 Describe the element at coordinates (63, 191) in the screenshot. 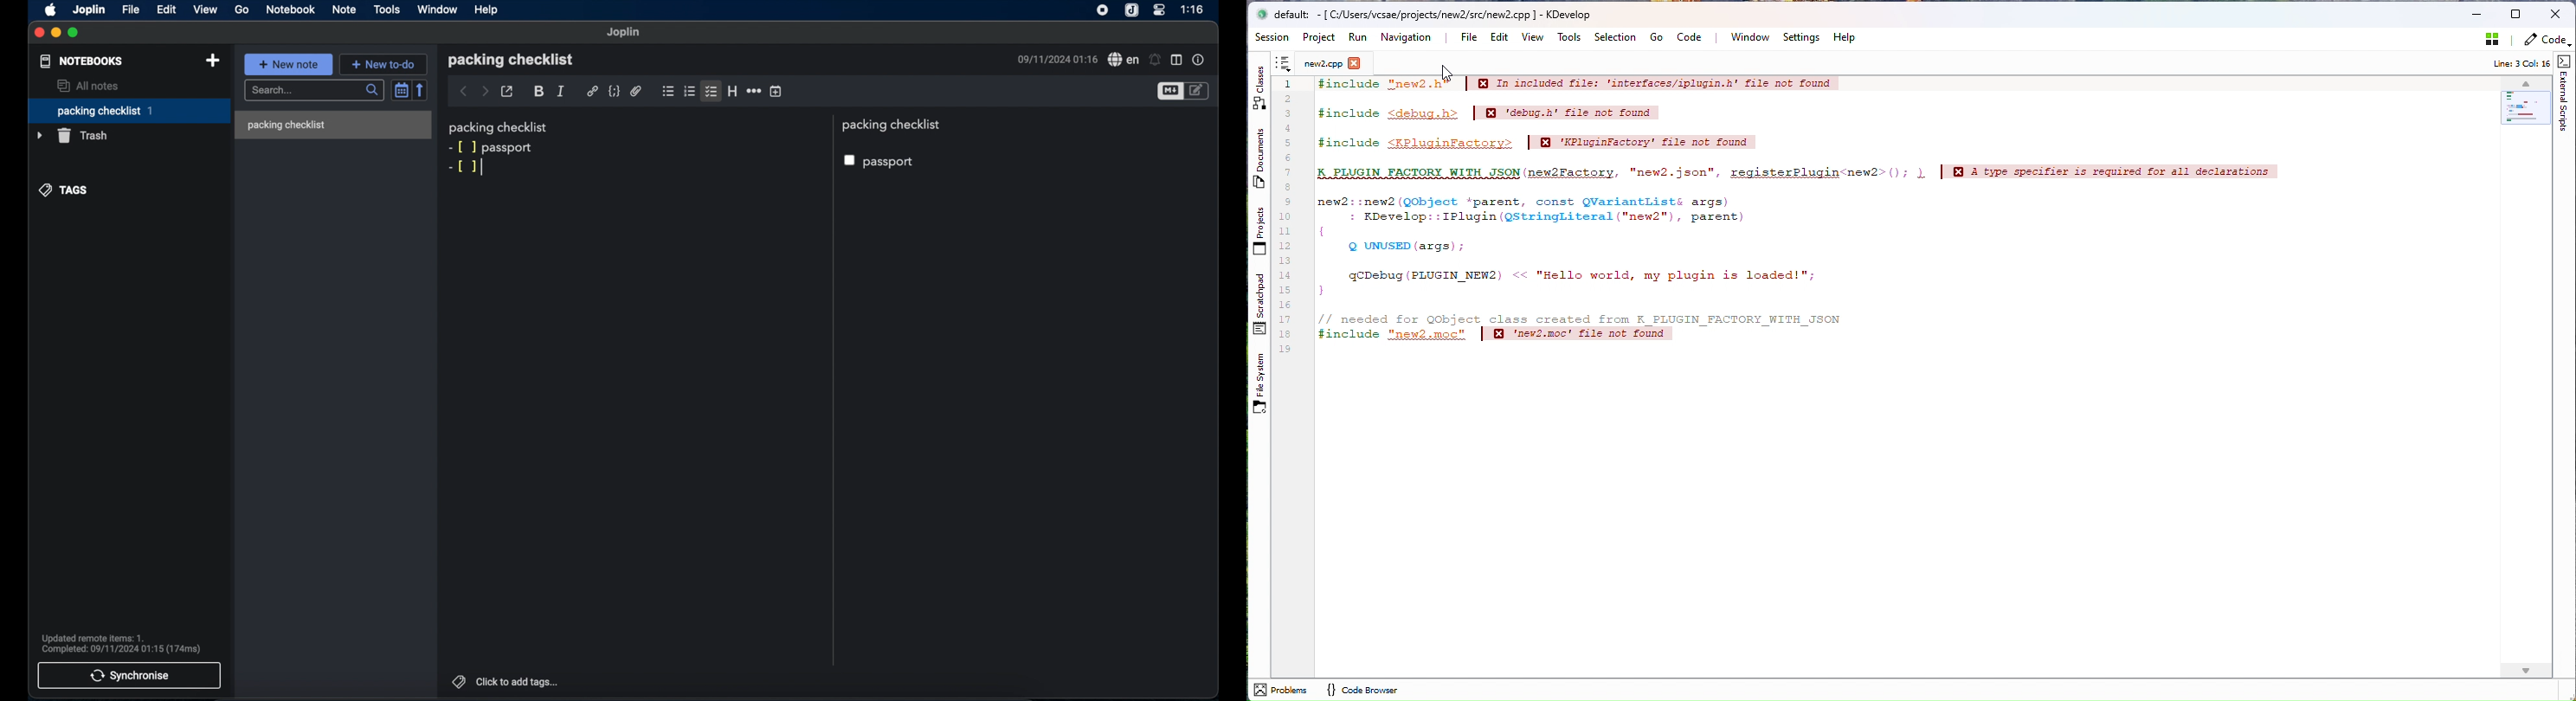

I see `tags` at that location.